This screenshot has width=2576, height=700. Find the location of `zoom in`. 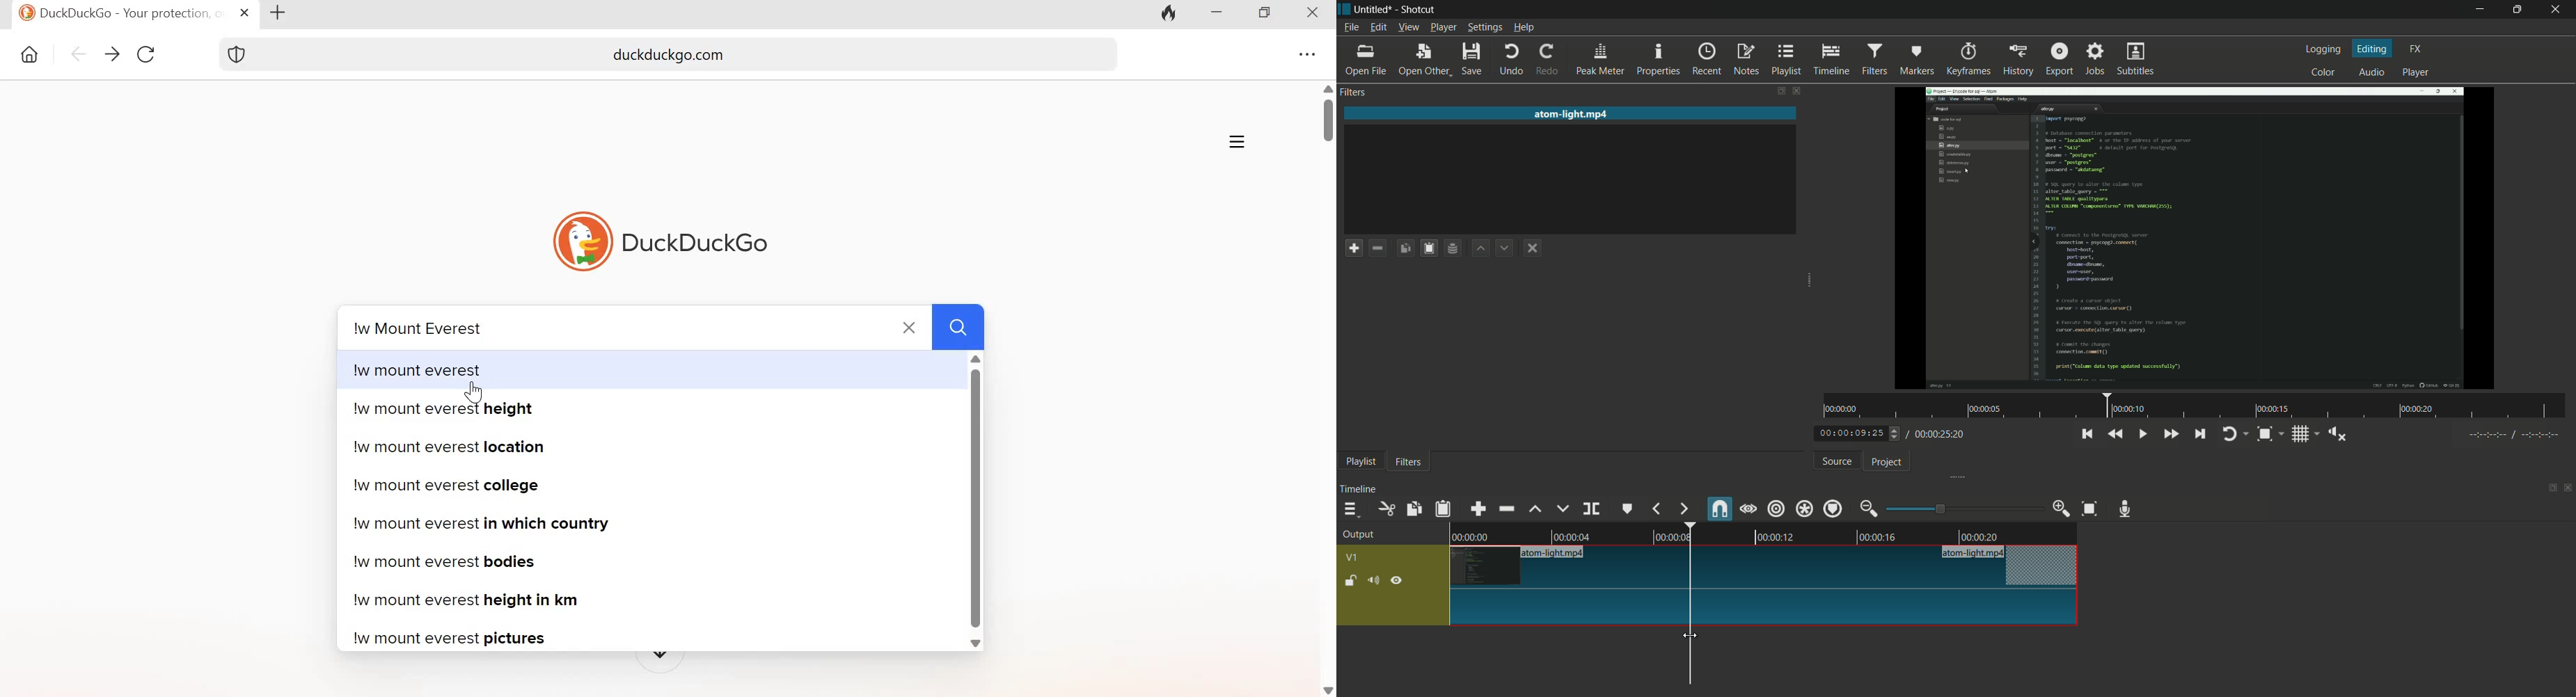

zoom in is located at coordinates (2062, 509).